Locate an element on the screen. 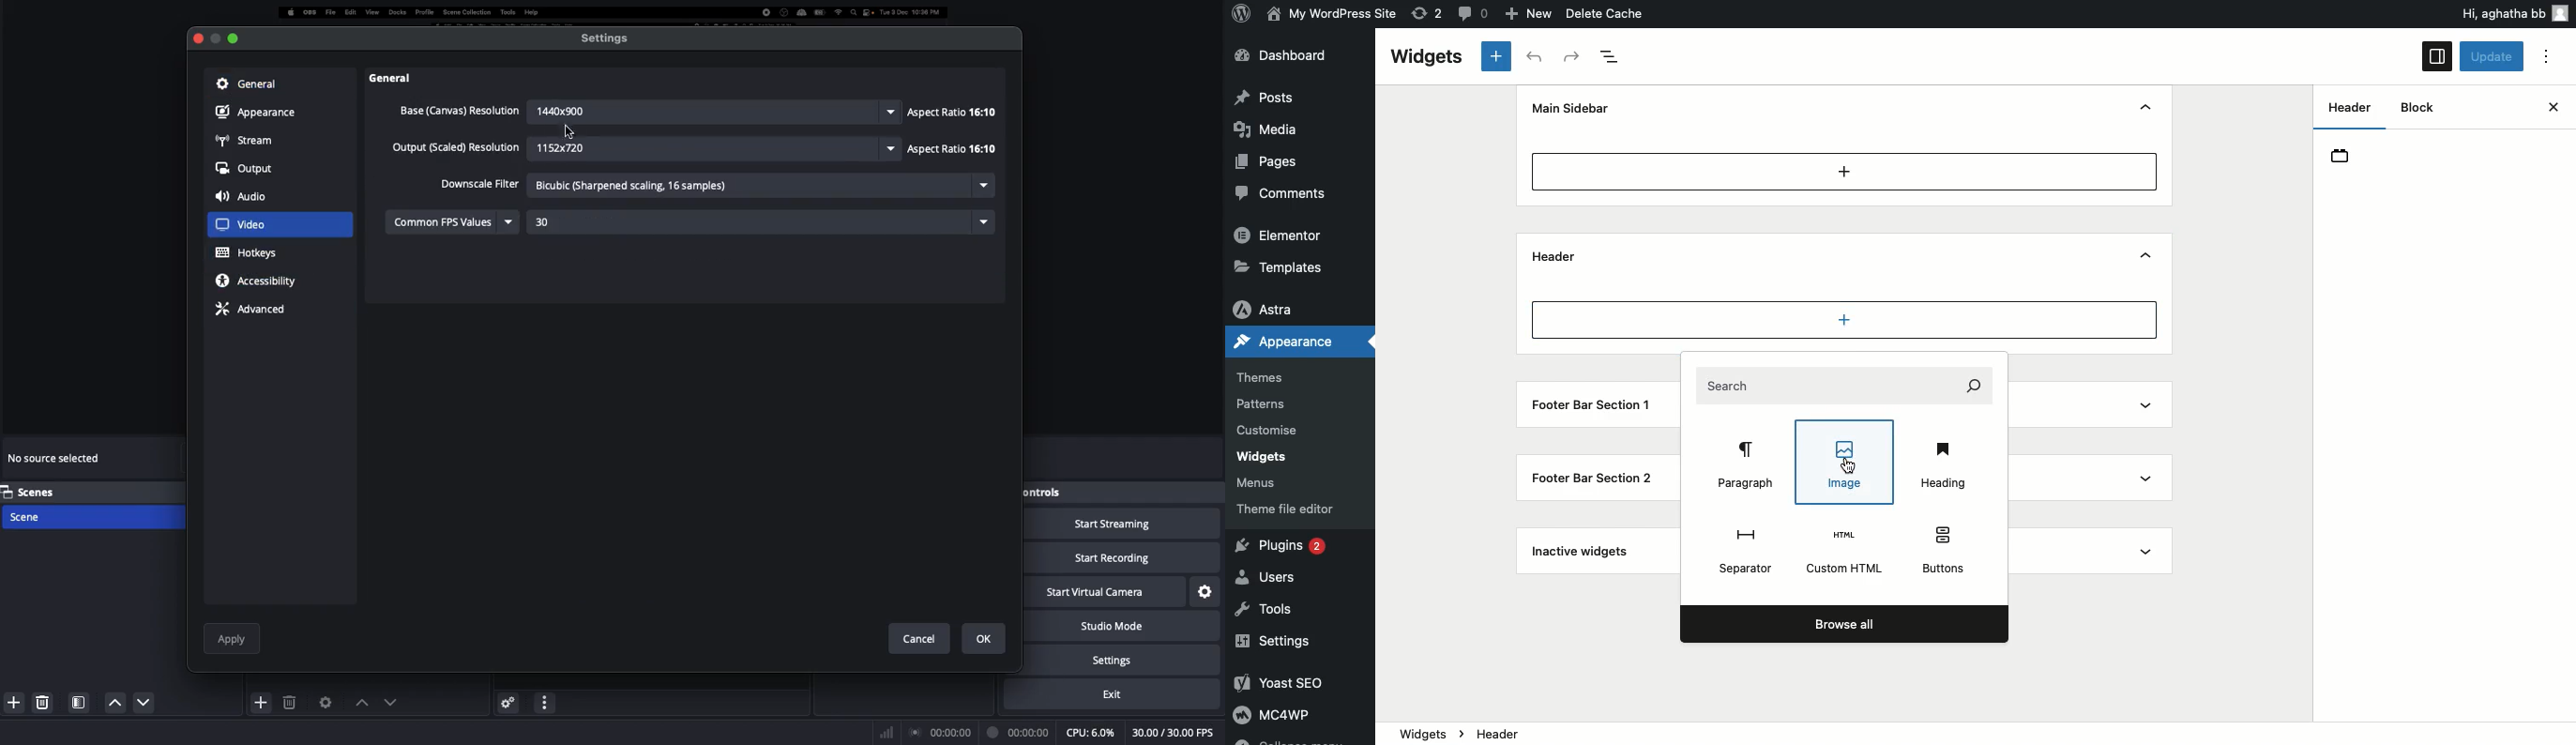  Scenes filter is located at coordinates (79, 702).